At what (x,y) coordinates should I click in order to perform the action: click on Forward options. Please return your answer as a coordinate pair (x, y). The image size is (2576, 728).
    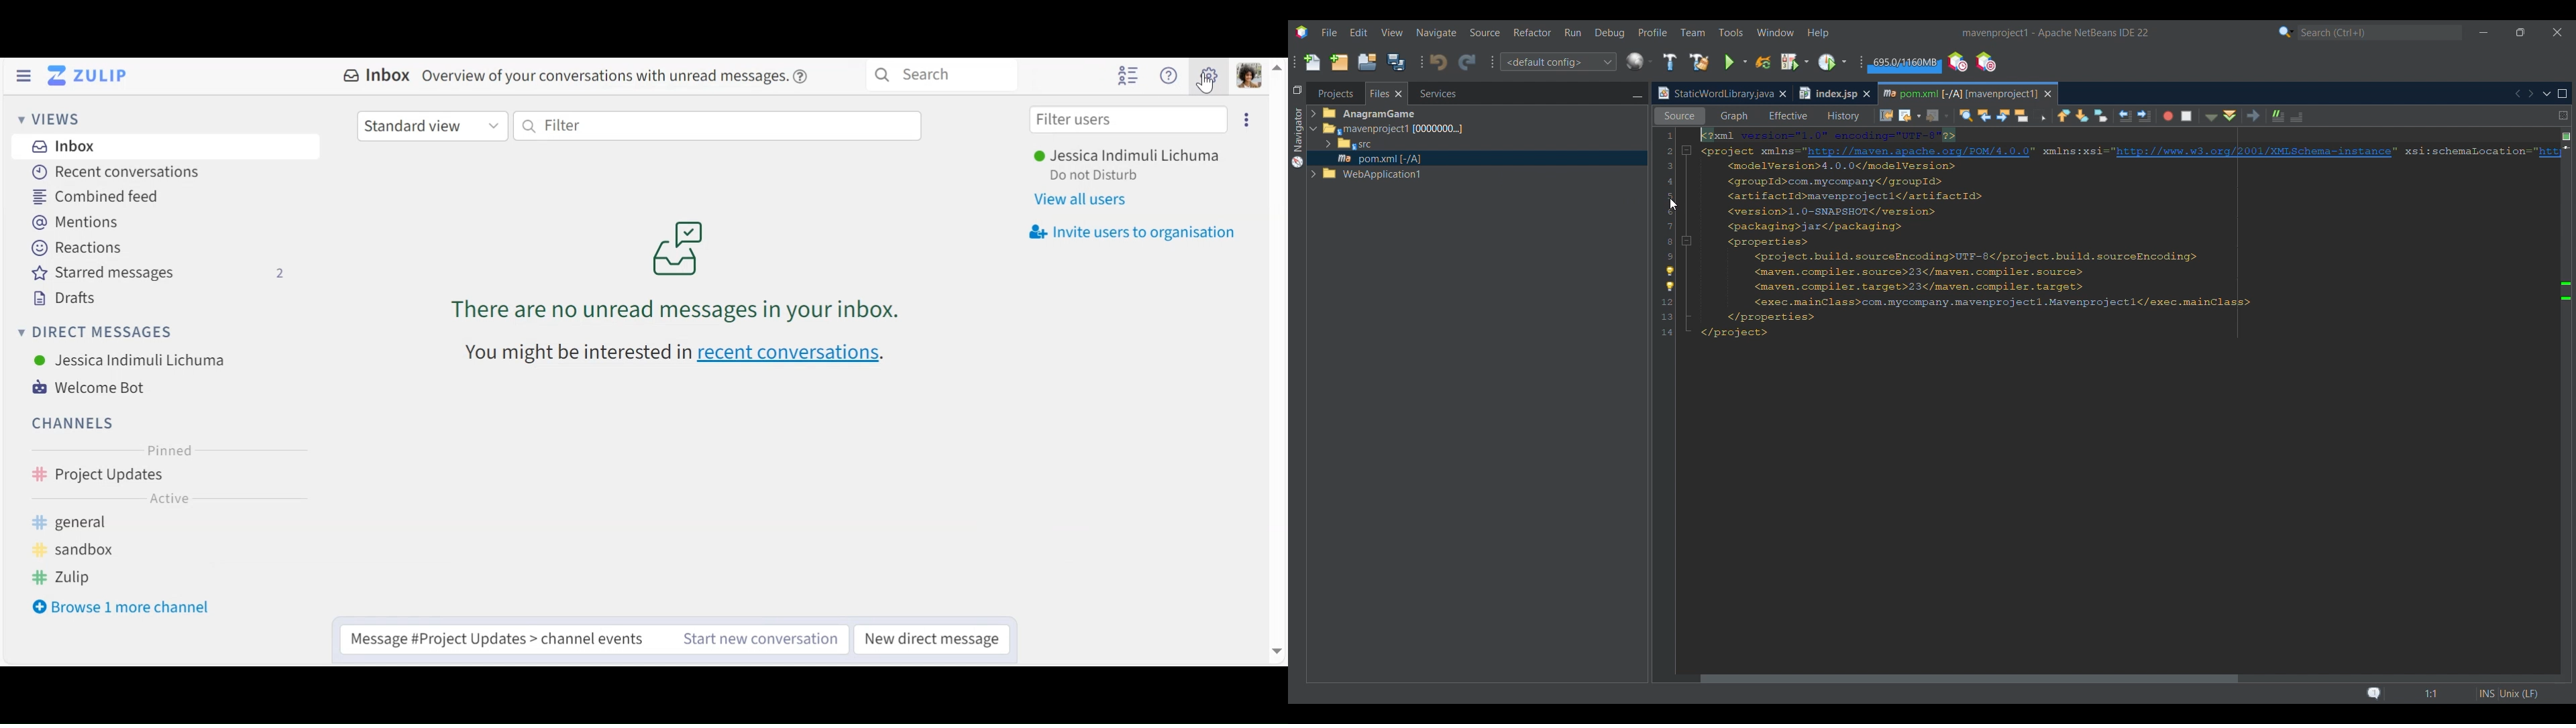
    Looking at the image, I should click on (1933, 115).